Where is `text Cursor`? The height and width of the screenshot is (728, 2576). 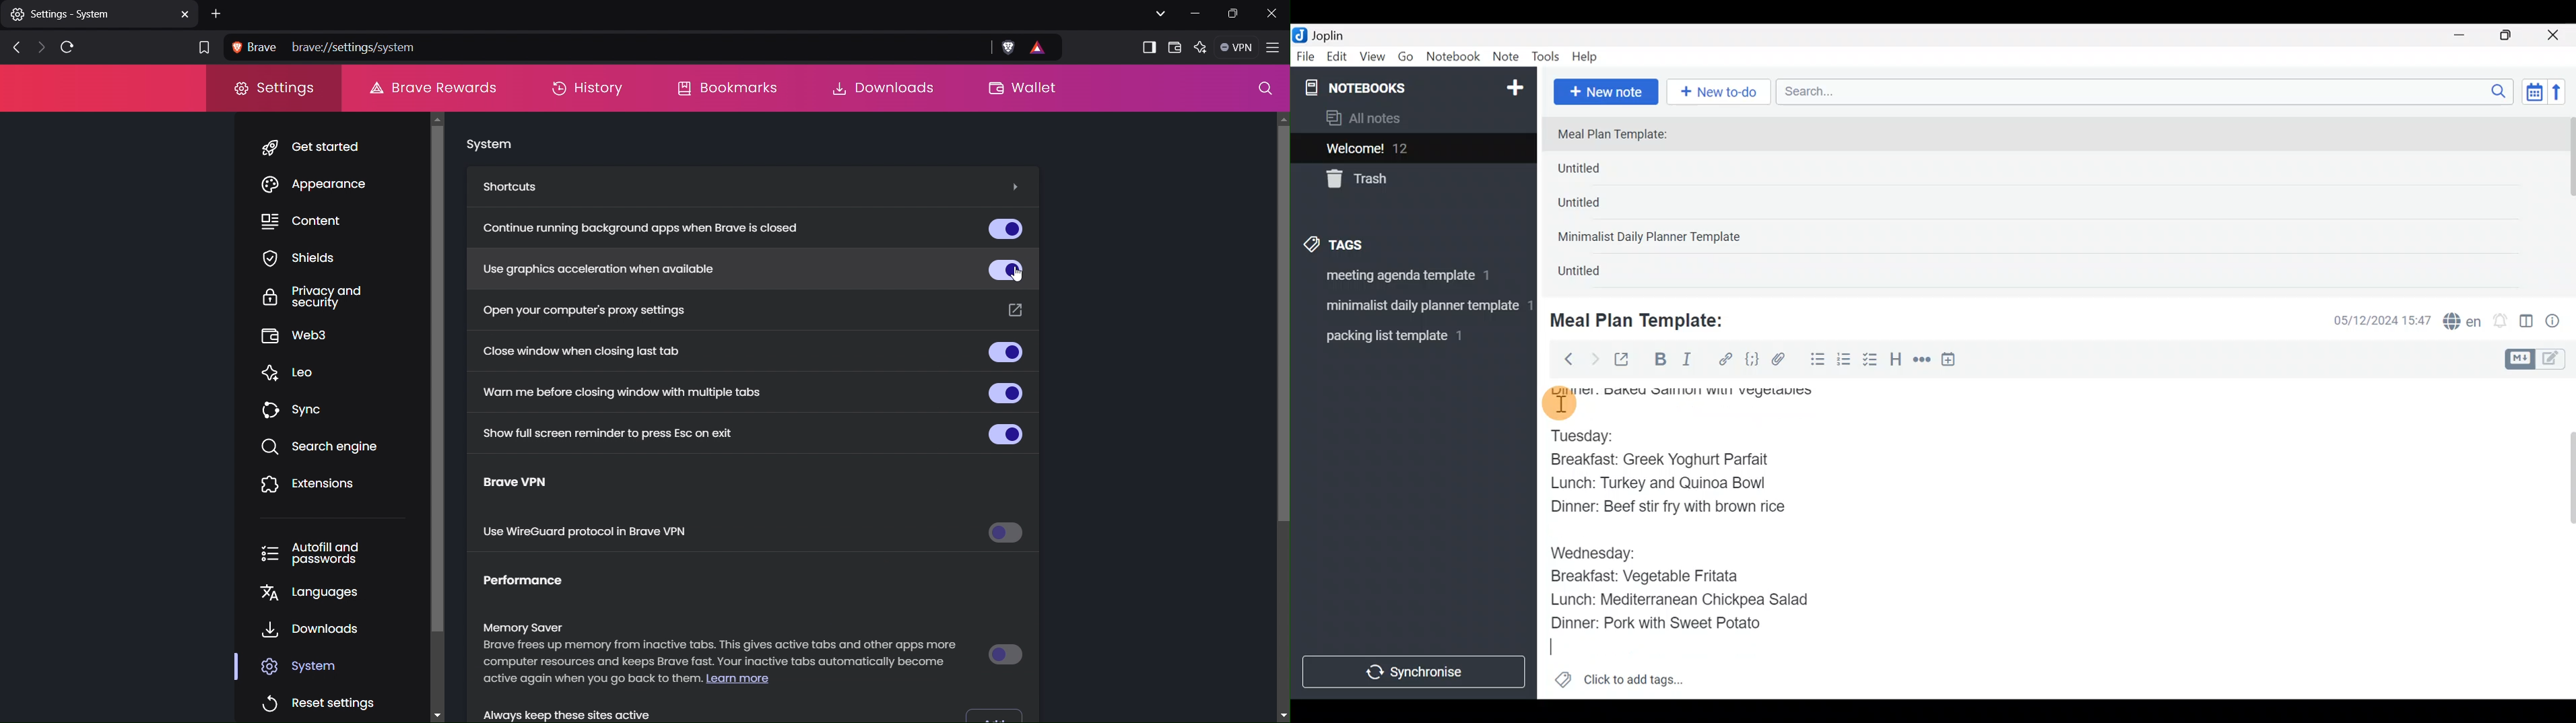 text Cursor is located at coordinates (1550, 651).